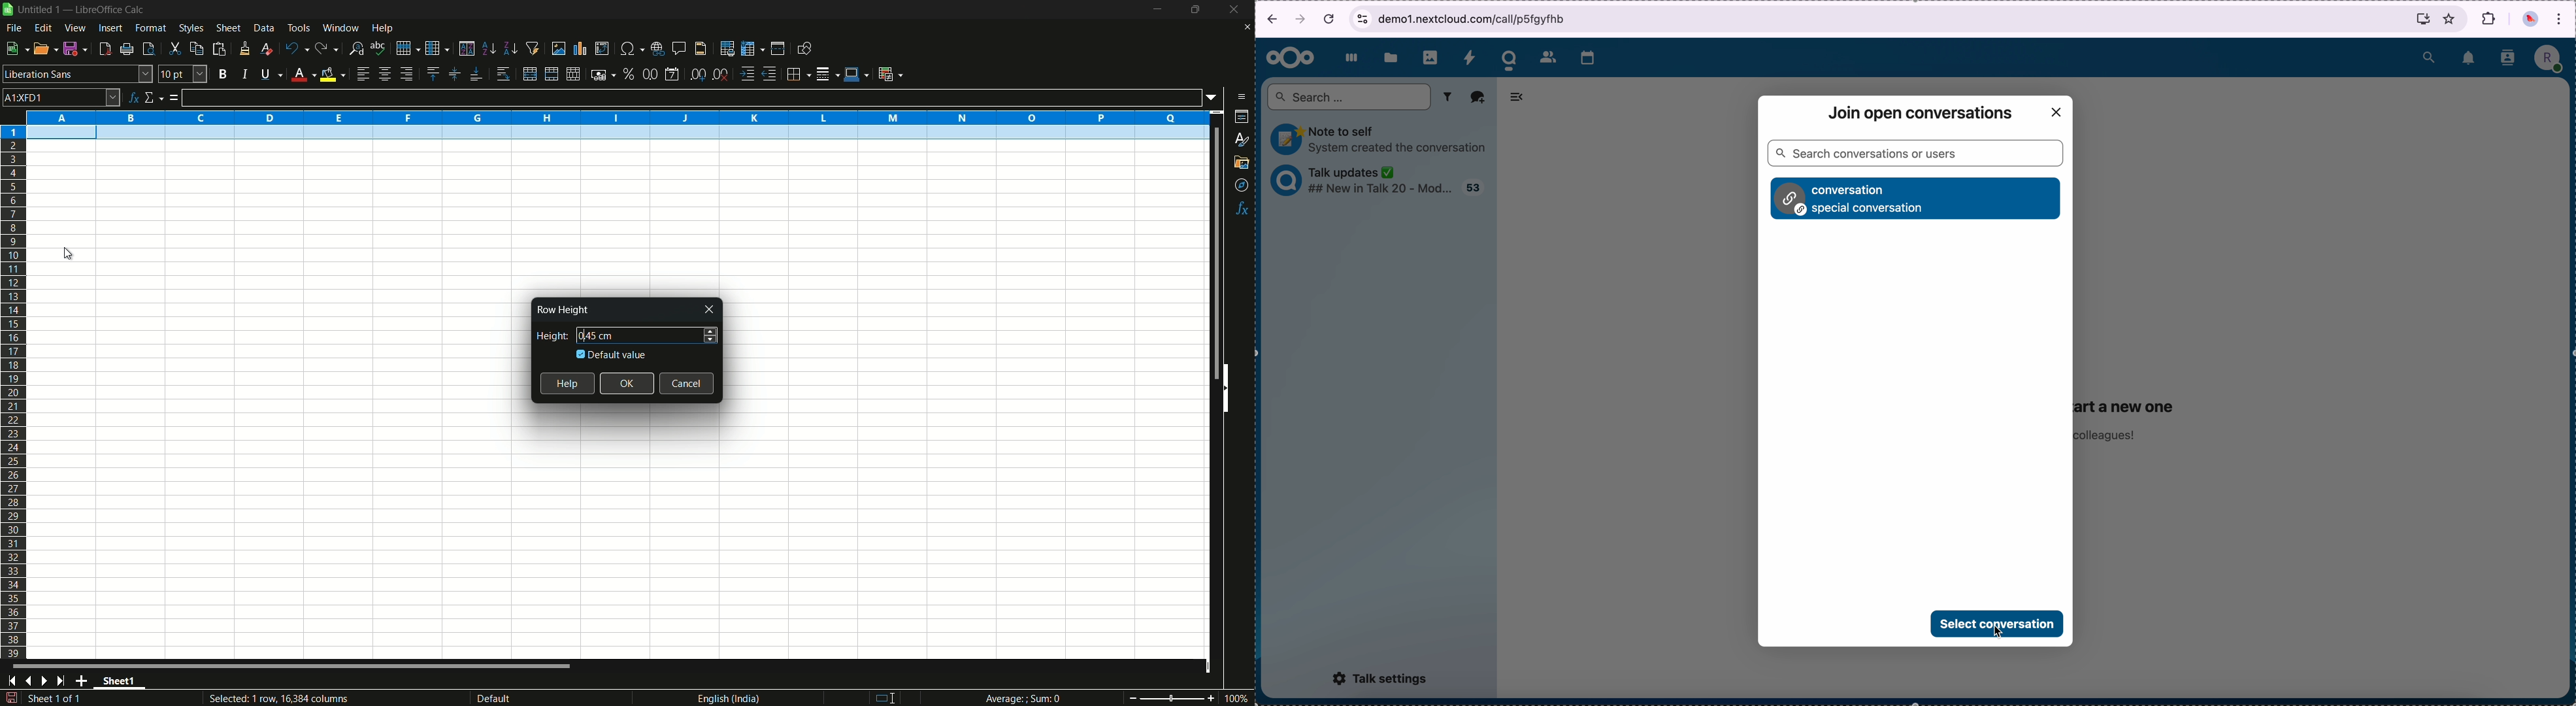 Image resolution: width=2576 pixels, height=728 pixels. I want to click on sort ascending, so click(488, 49).